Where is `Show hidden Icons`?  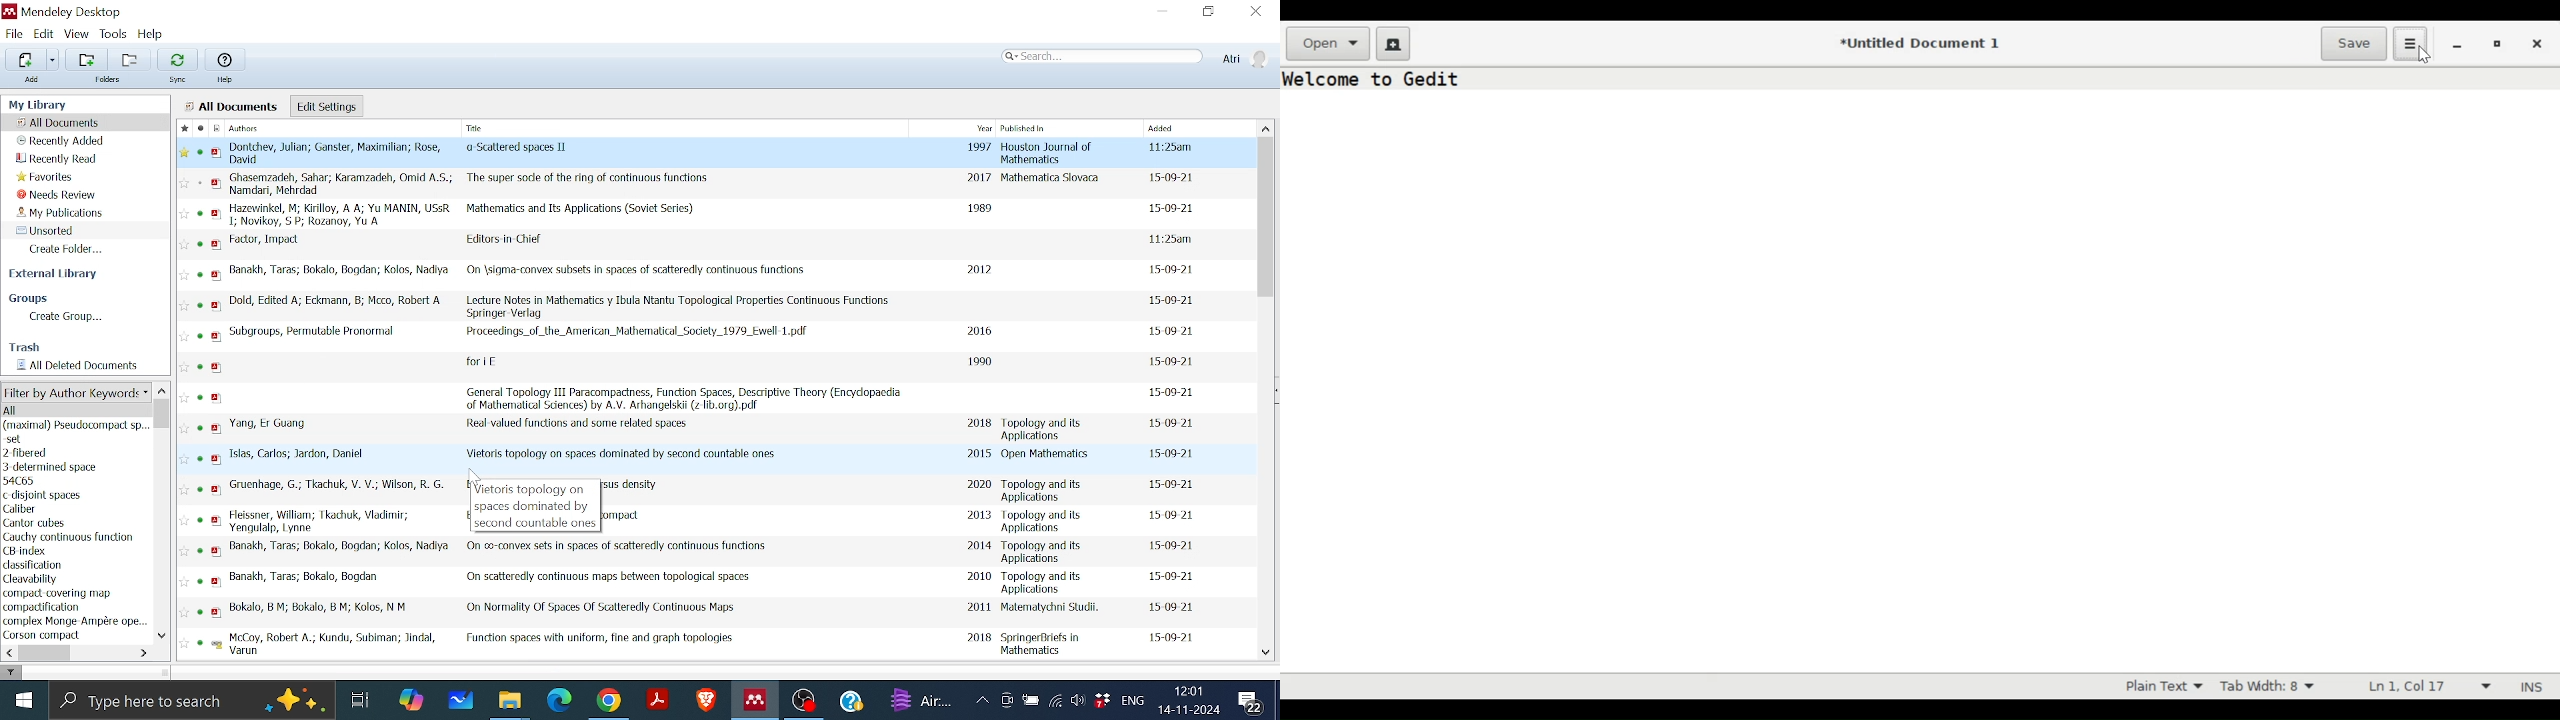
Show hidden Icons is located at coordinates (984, 699).